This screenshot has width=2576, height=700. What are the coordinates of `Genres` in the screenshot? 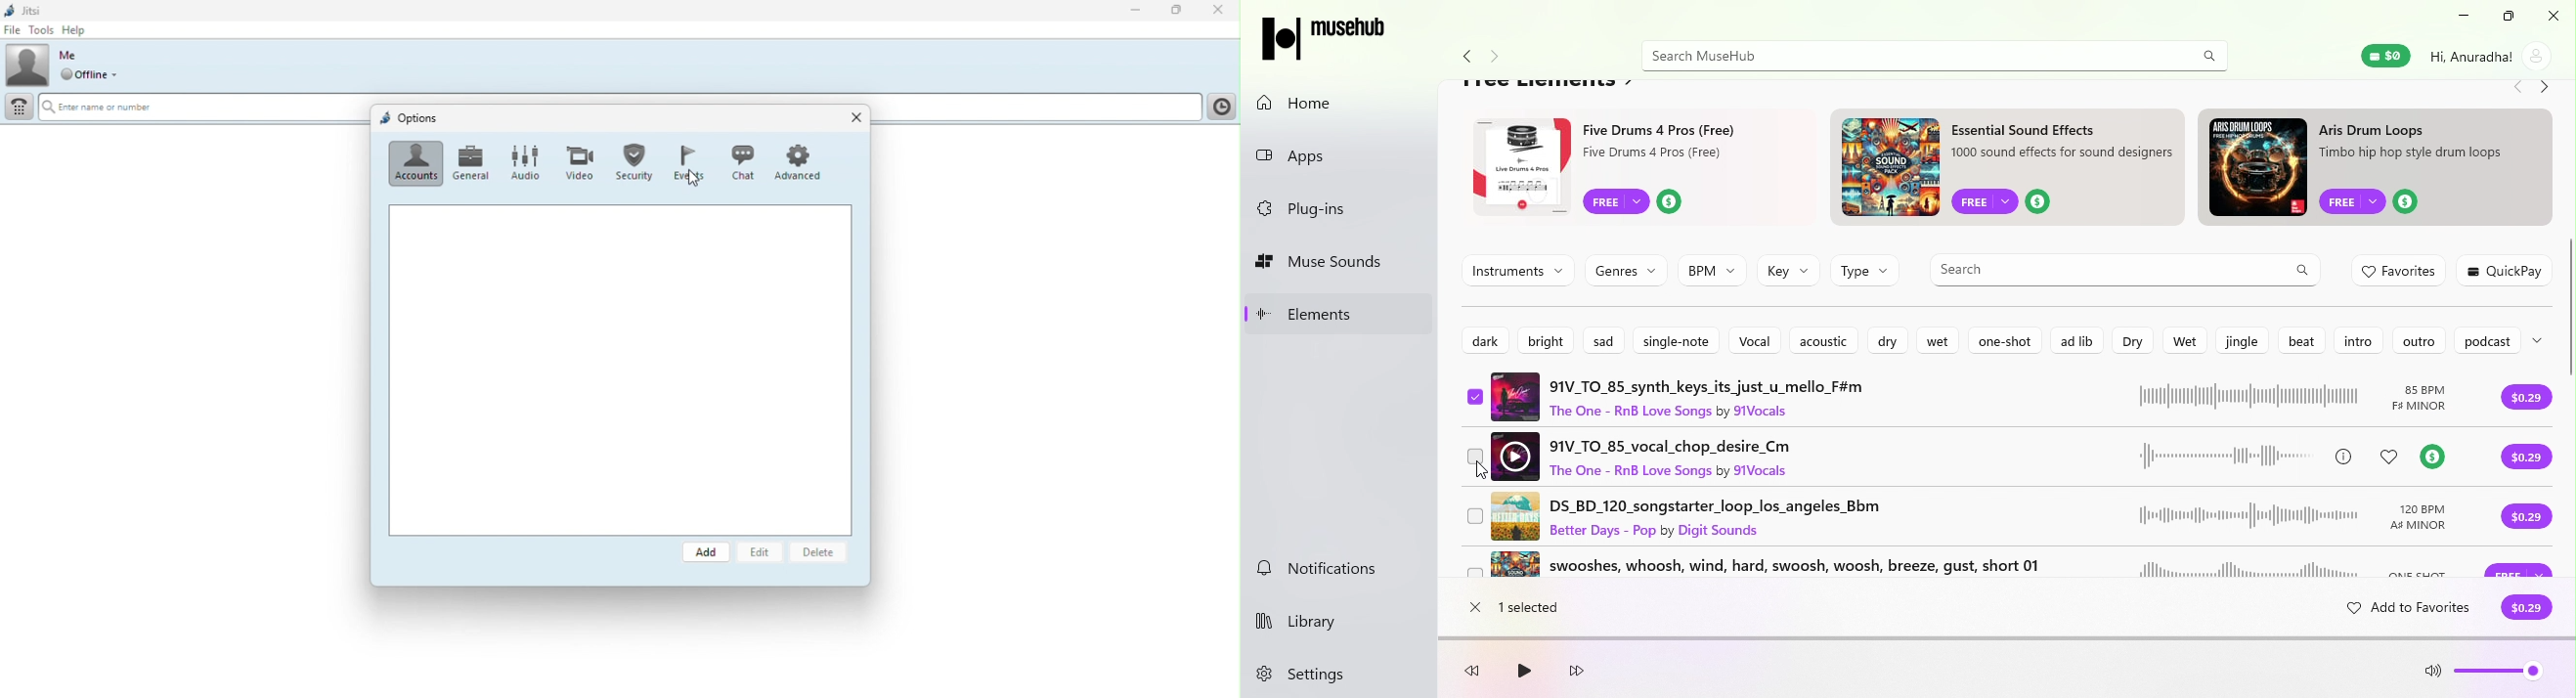 It's located at (1623, 268).